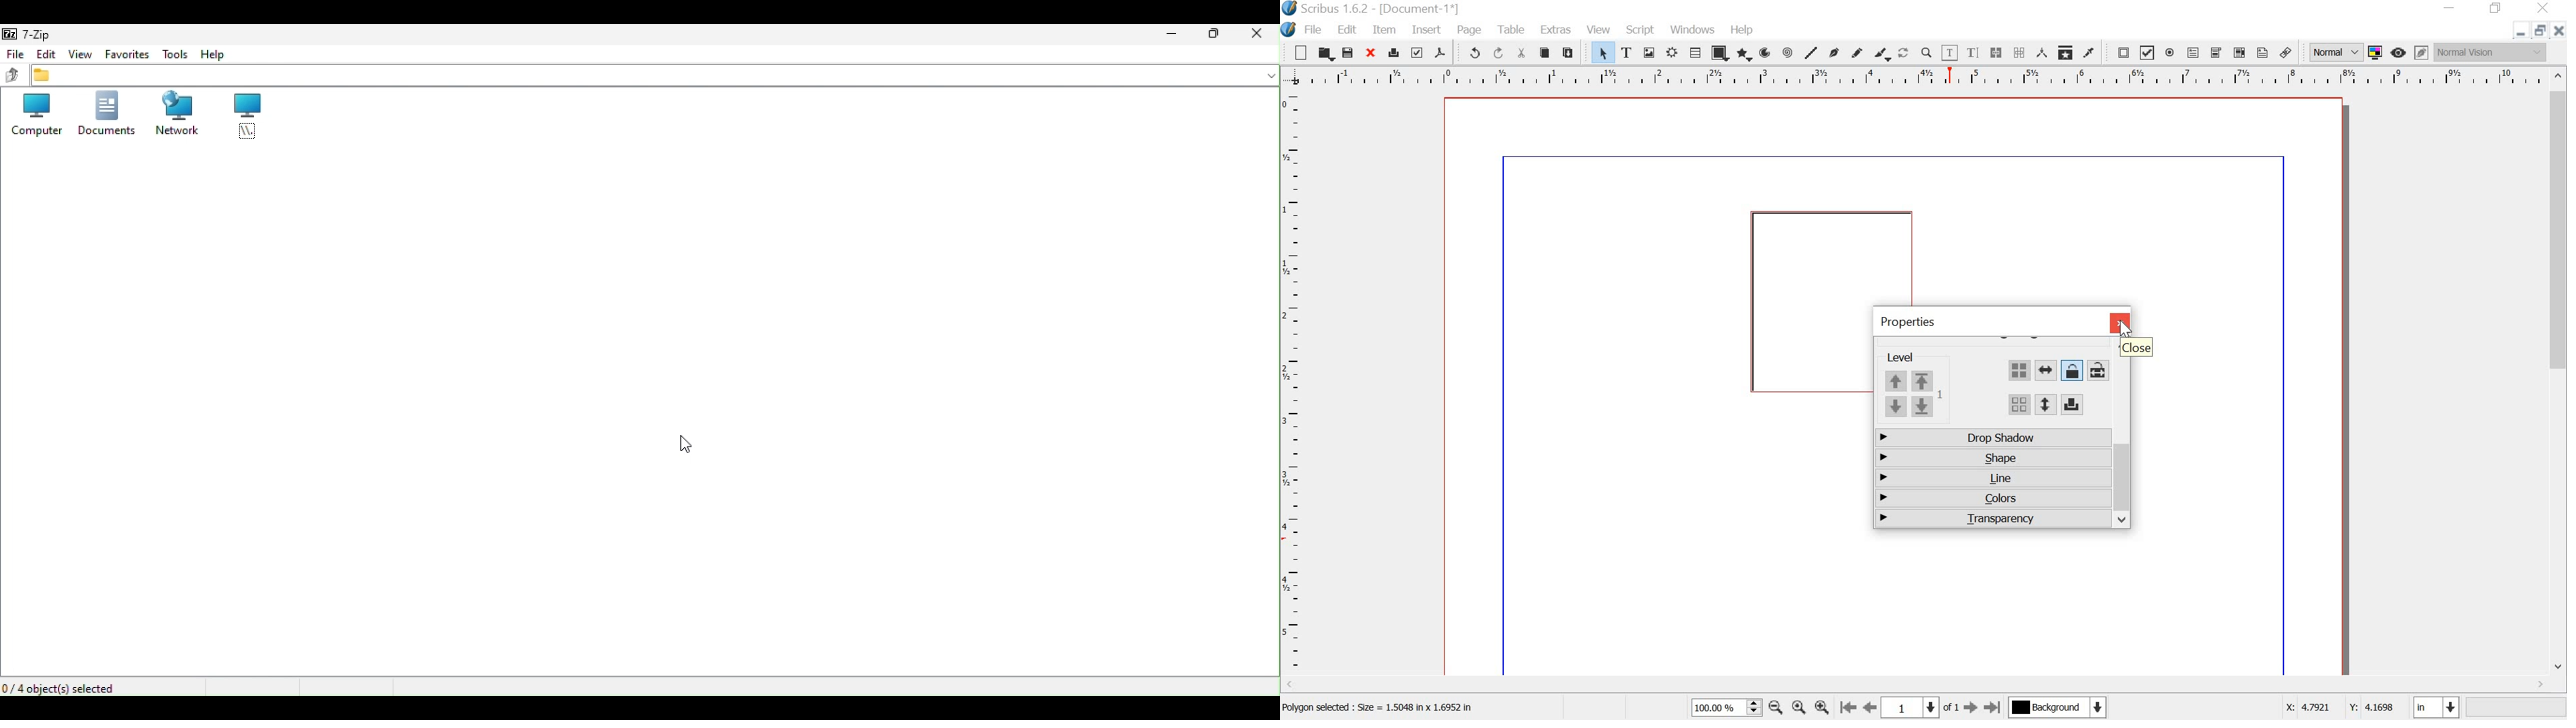 Image resolution: width=2576 pixels, height=728 pixels. Describe the element at coordinates (1952, 710) in the screenshot. I see `of 1` at that location.